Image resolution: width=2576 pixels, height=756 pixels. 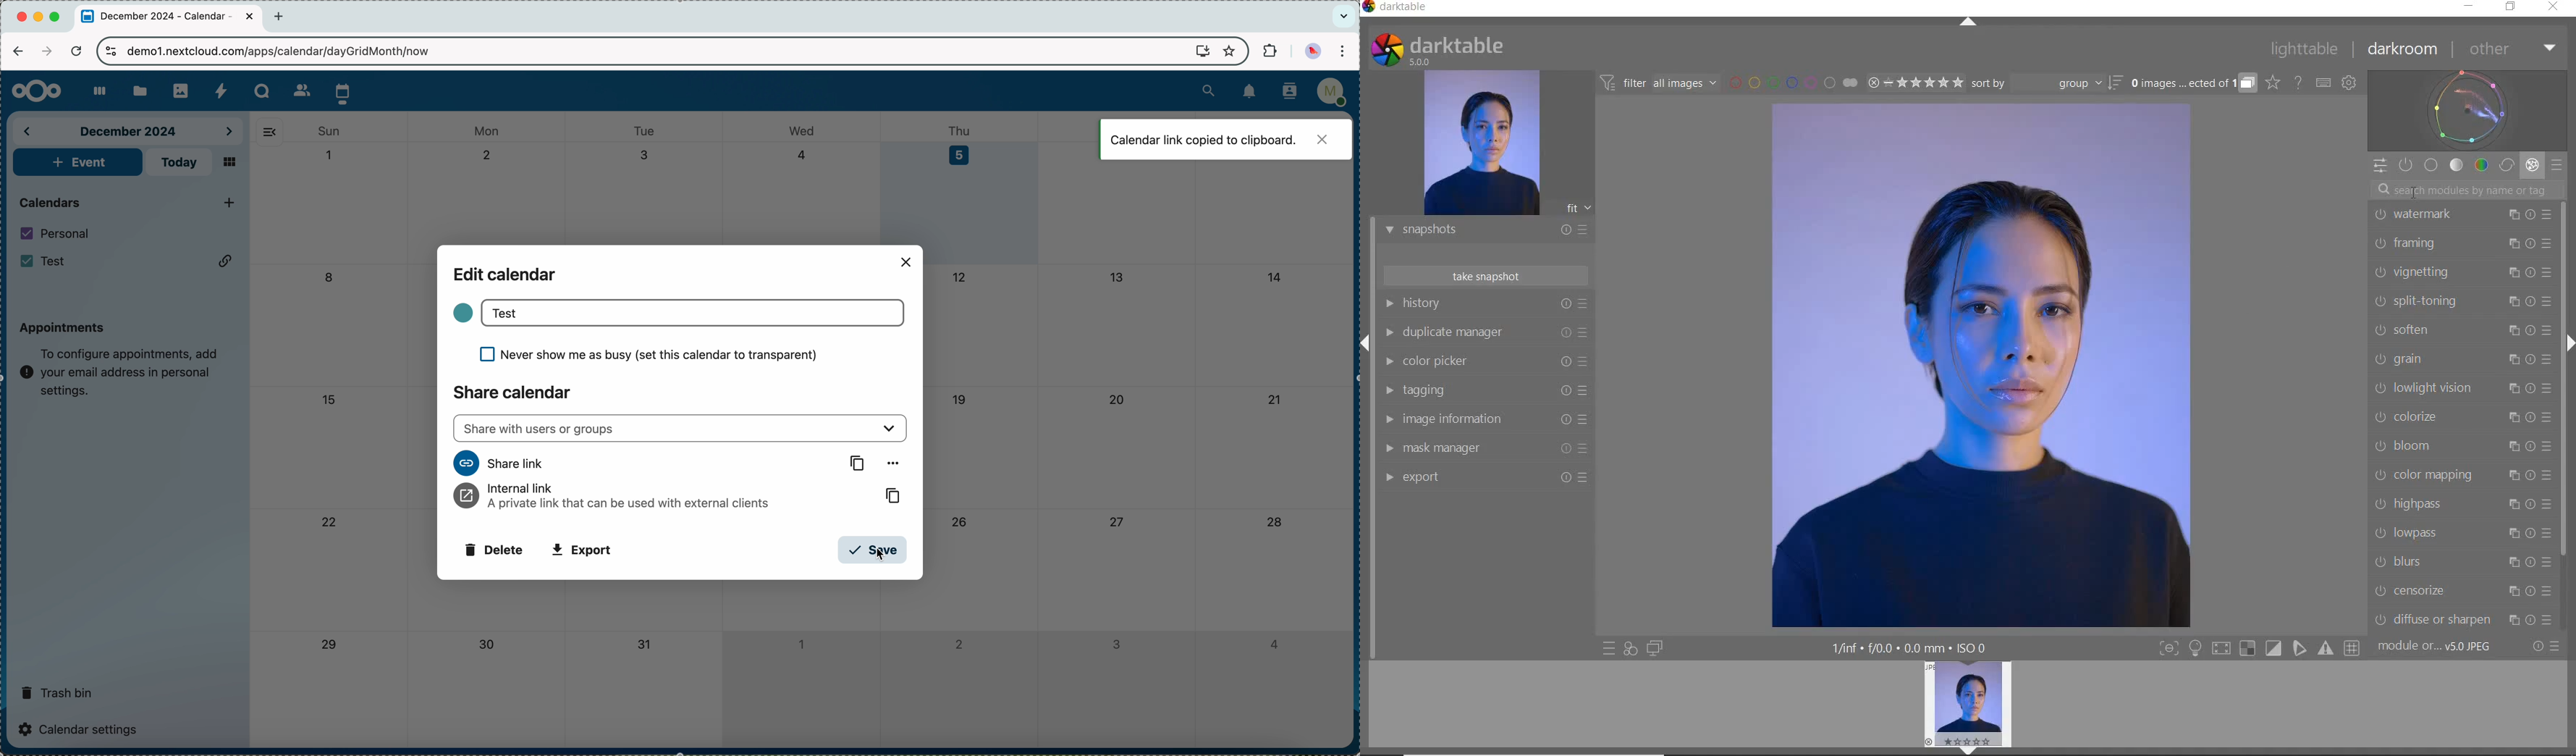 I want to click on FILTER BY IMAGE COLOR LABEL, so click(x=1794, y=82).